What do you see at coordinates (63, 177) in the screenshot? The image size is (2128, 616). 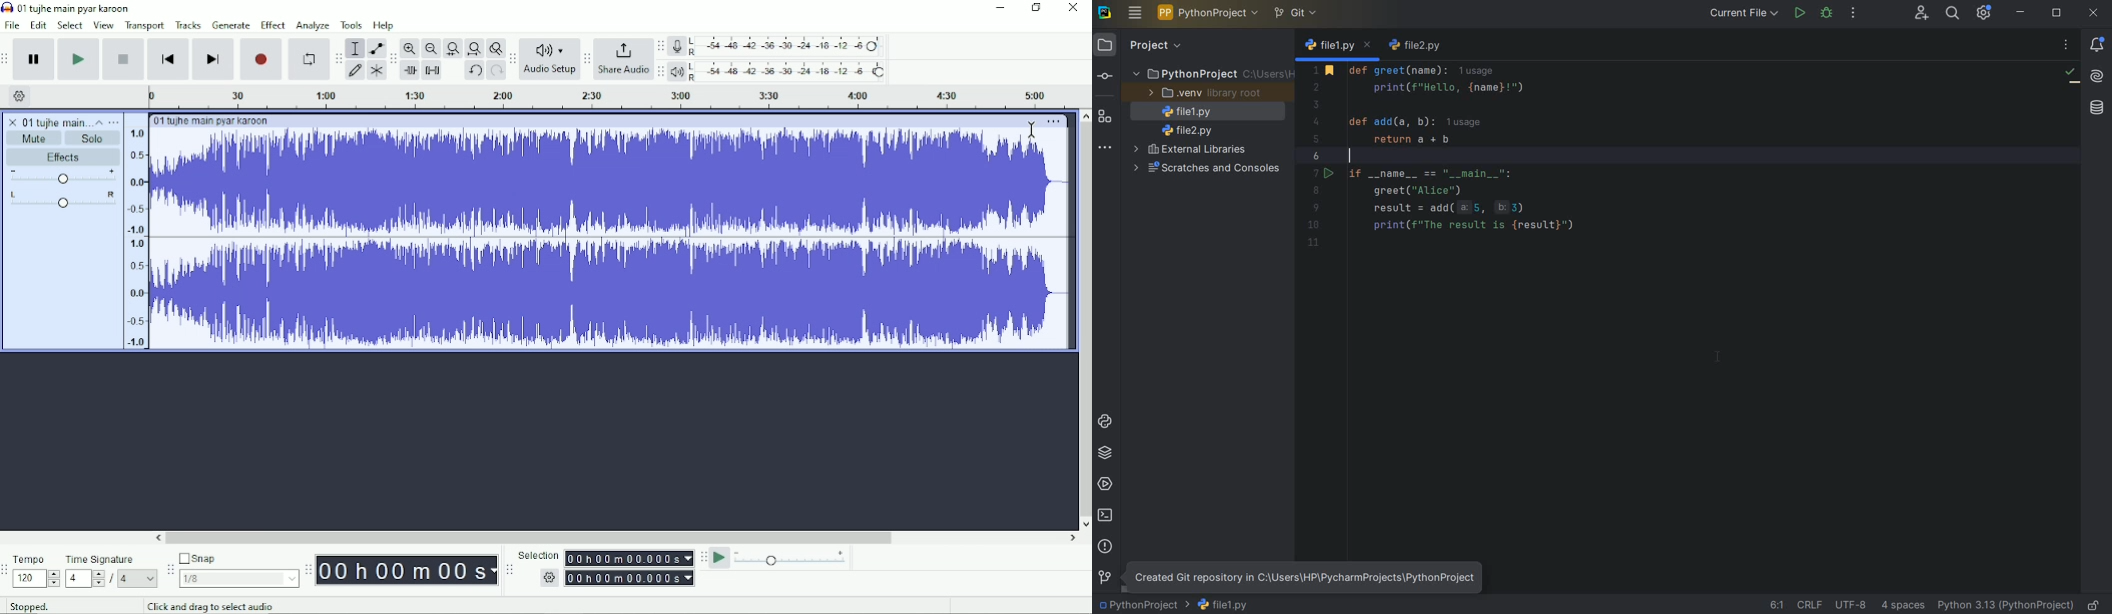 I see `Volume` at bounding box center [63, 177].